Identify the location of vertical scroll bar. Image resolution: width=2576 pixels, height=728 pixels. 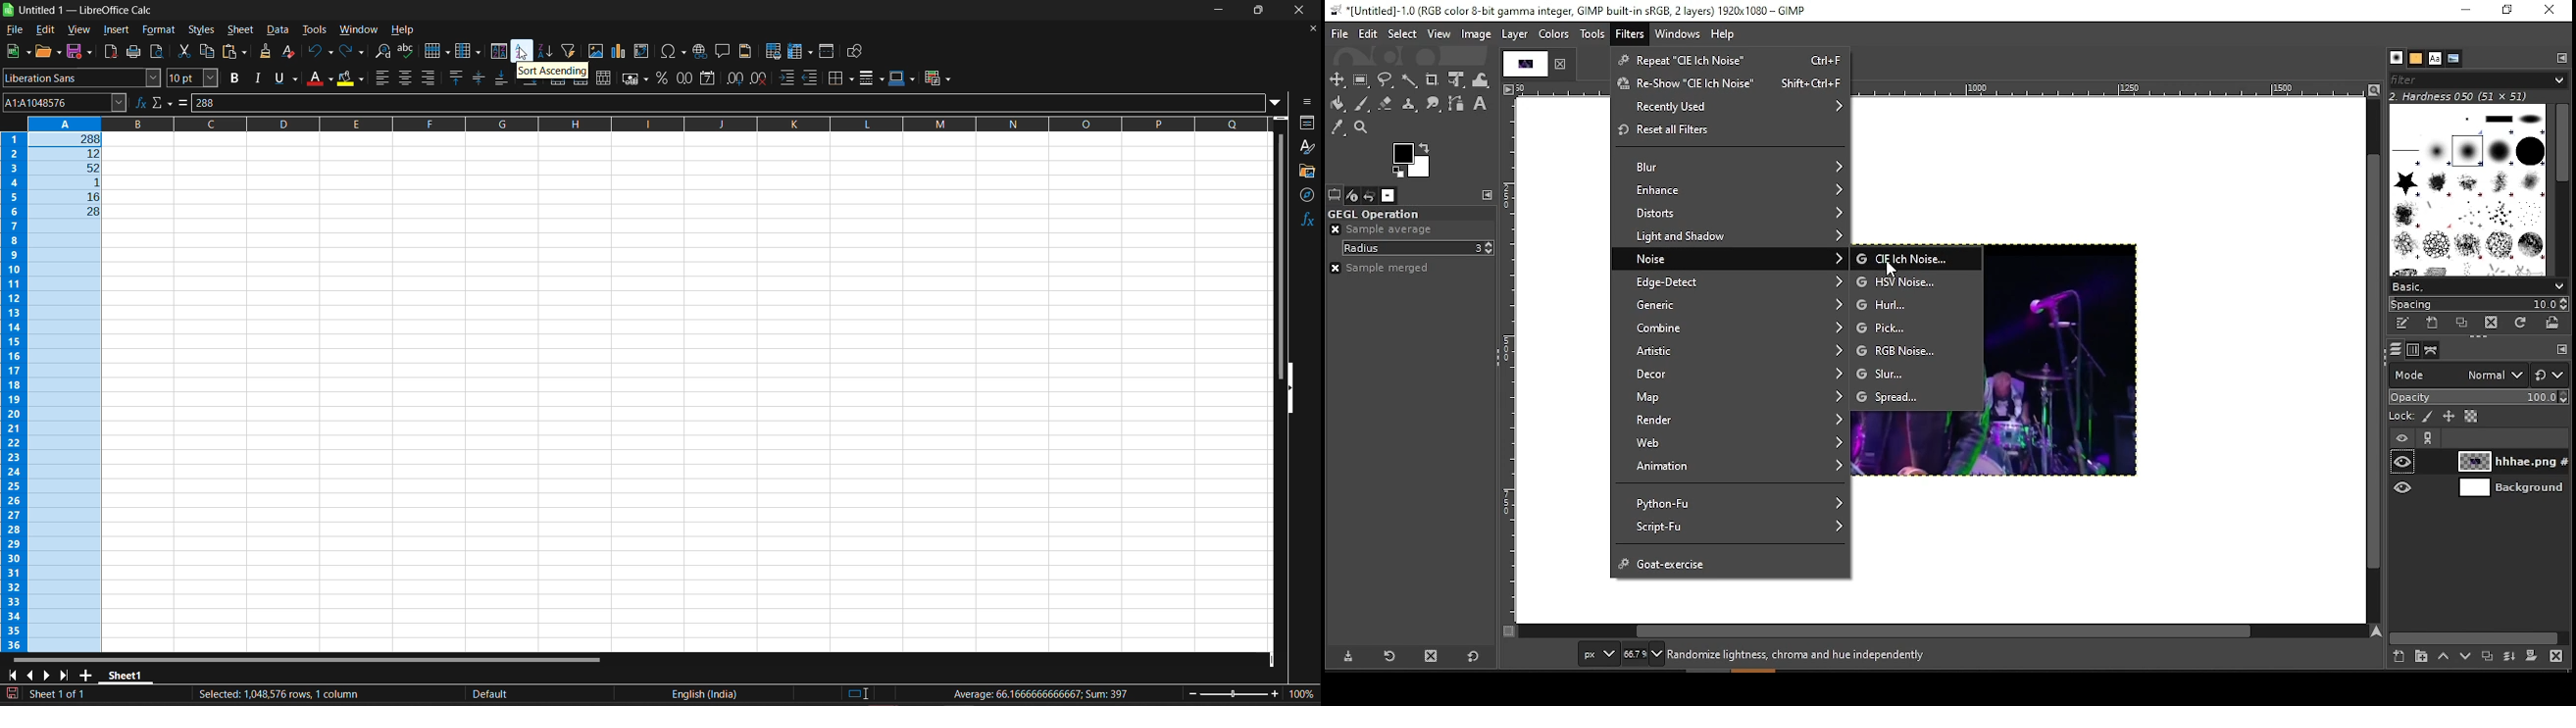
(1278, 257).